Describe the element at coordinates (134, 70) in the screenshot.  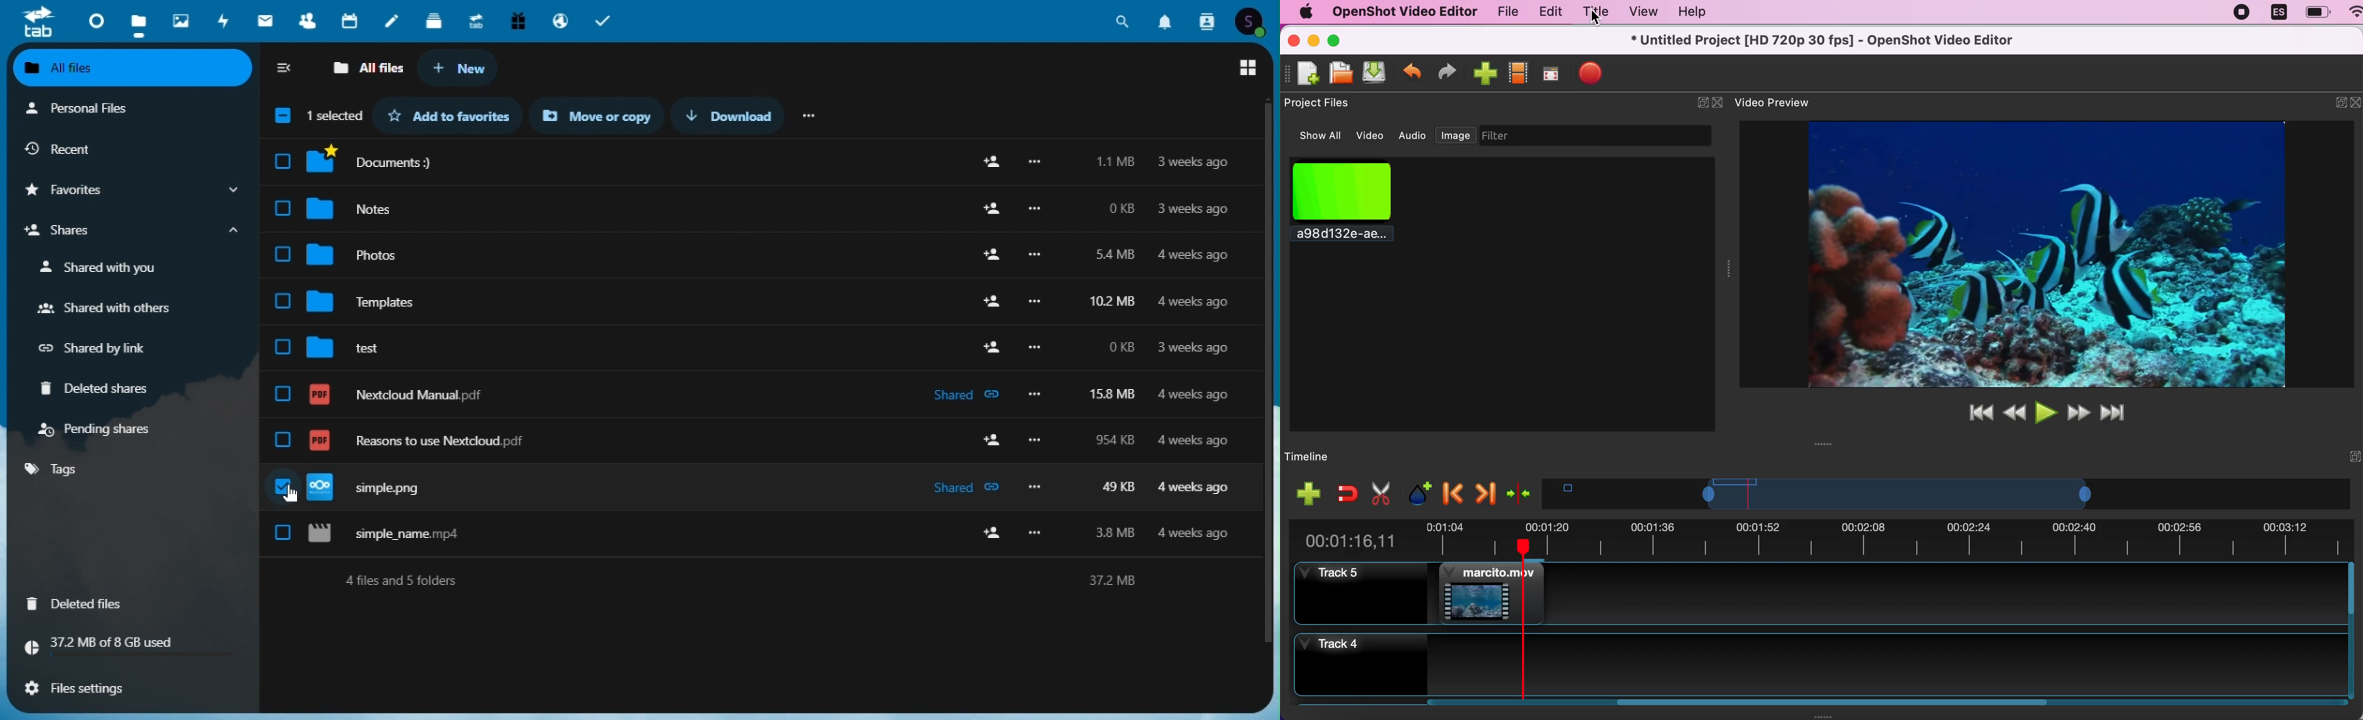
I see `all files` at that location.